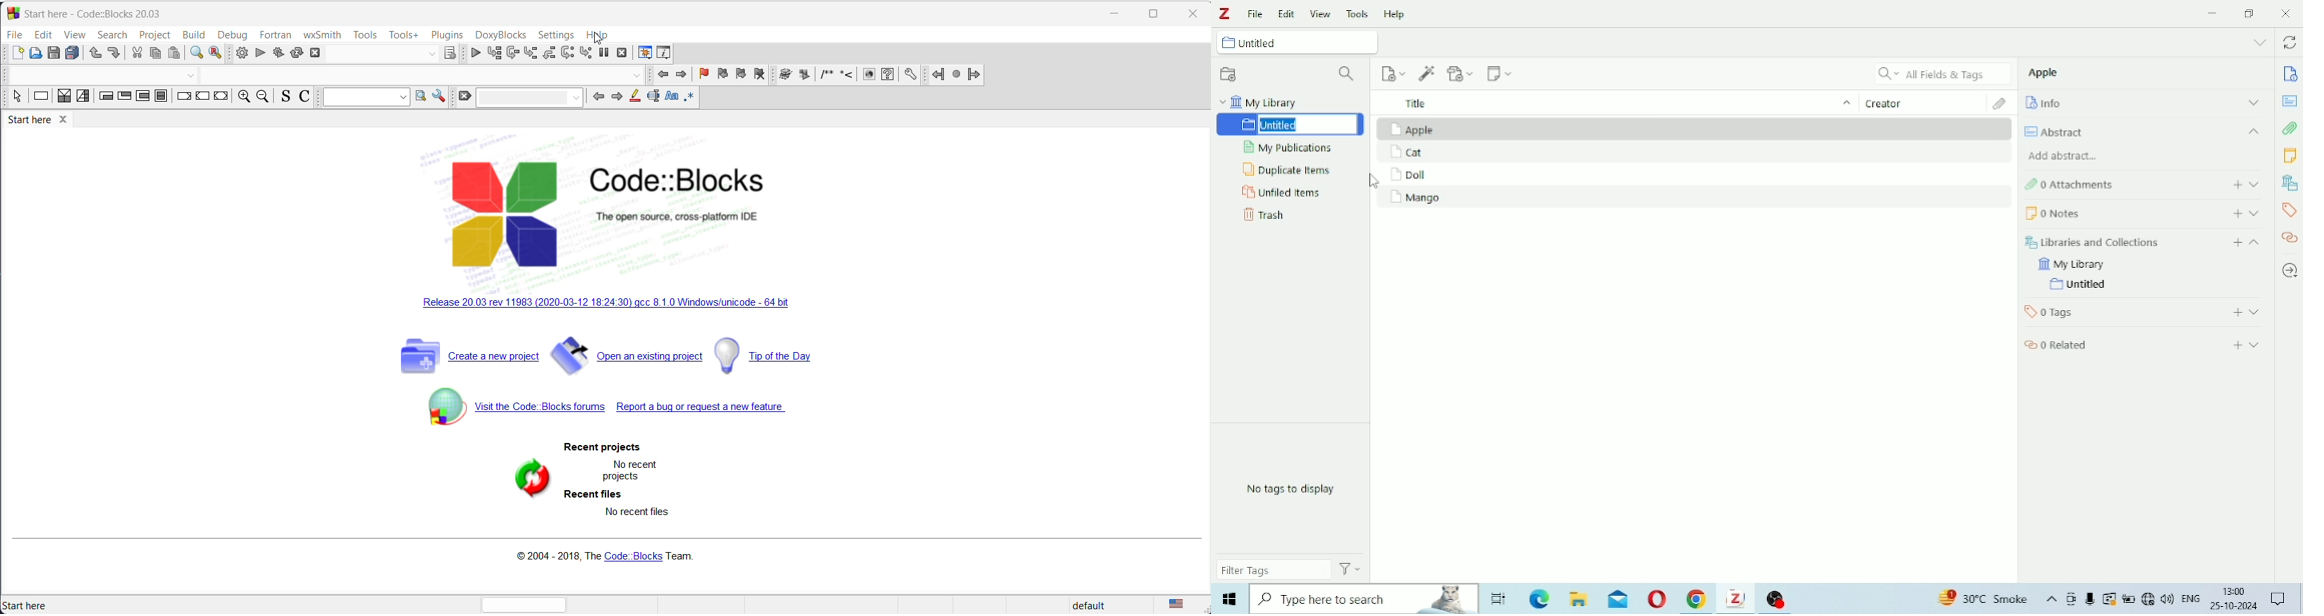  I want to click on start here, so click(96, 13).